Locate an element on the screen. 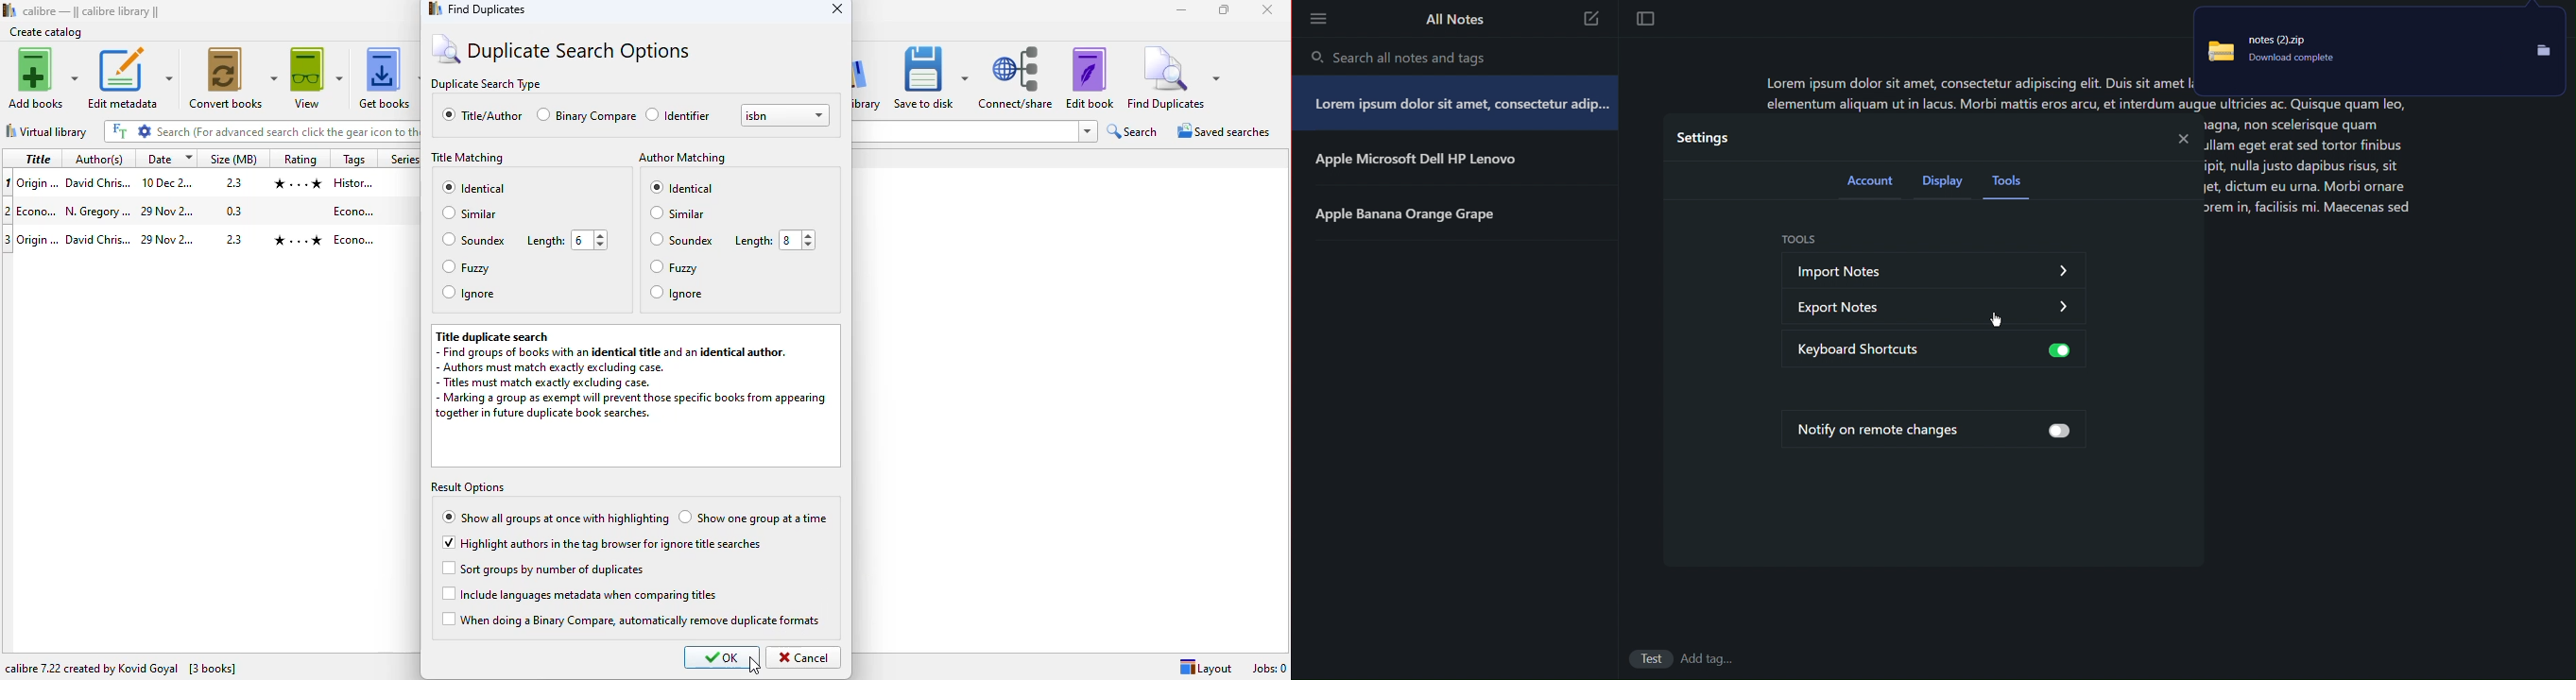 The image size is (2576, 700). maximize is located at coordinates (1227, 9).